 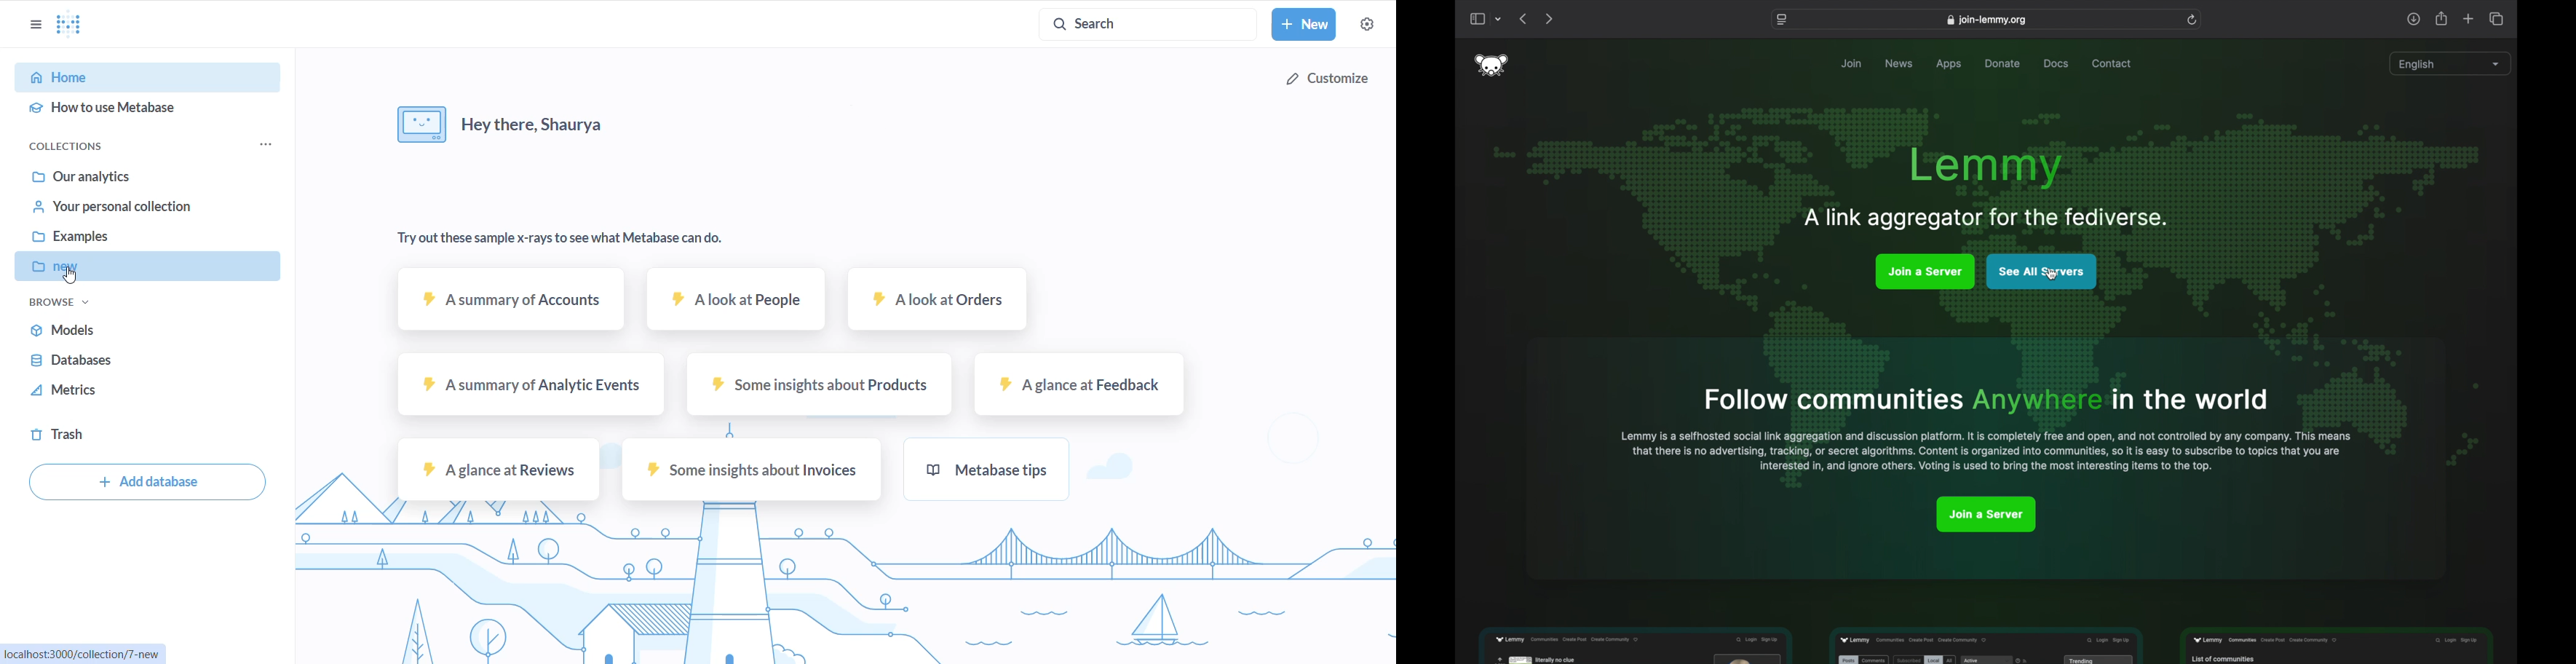 I want to click on apps, so click(x=1949, y=64).